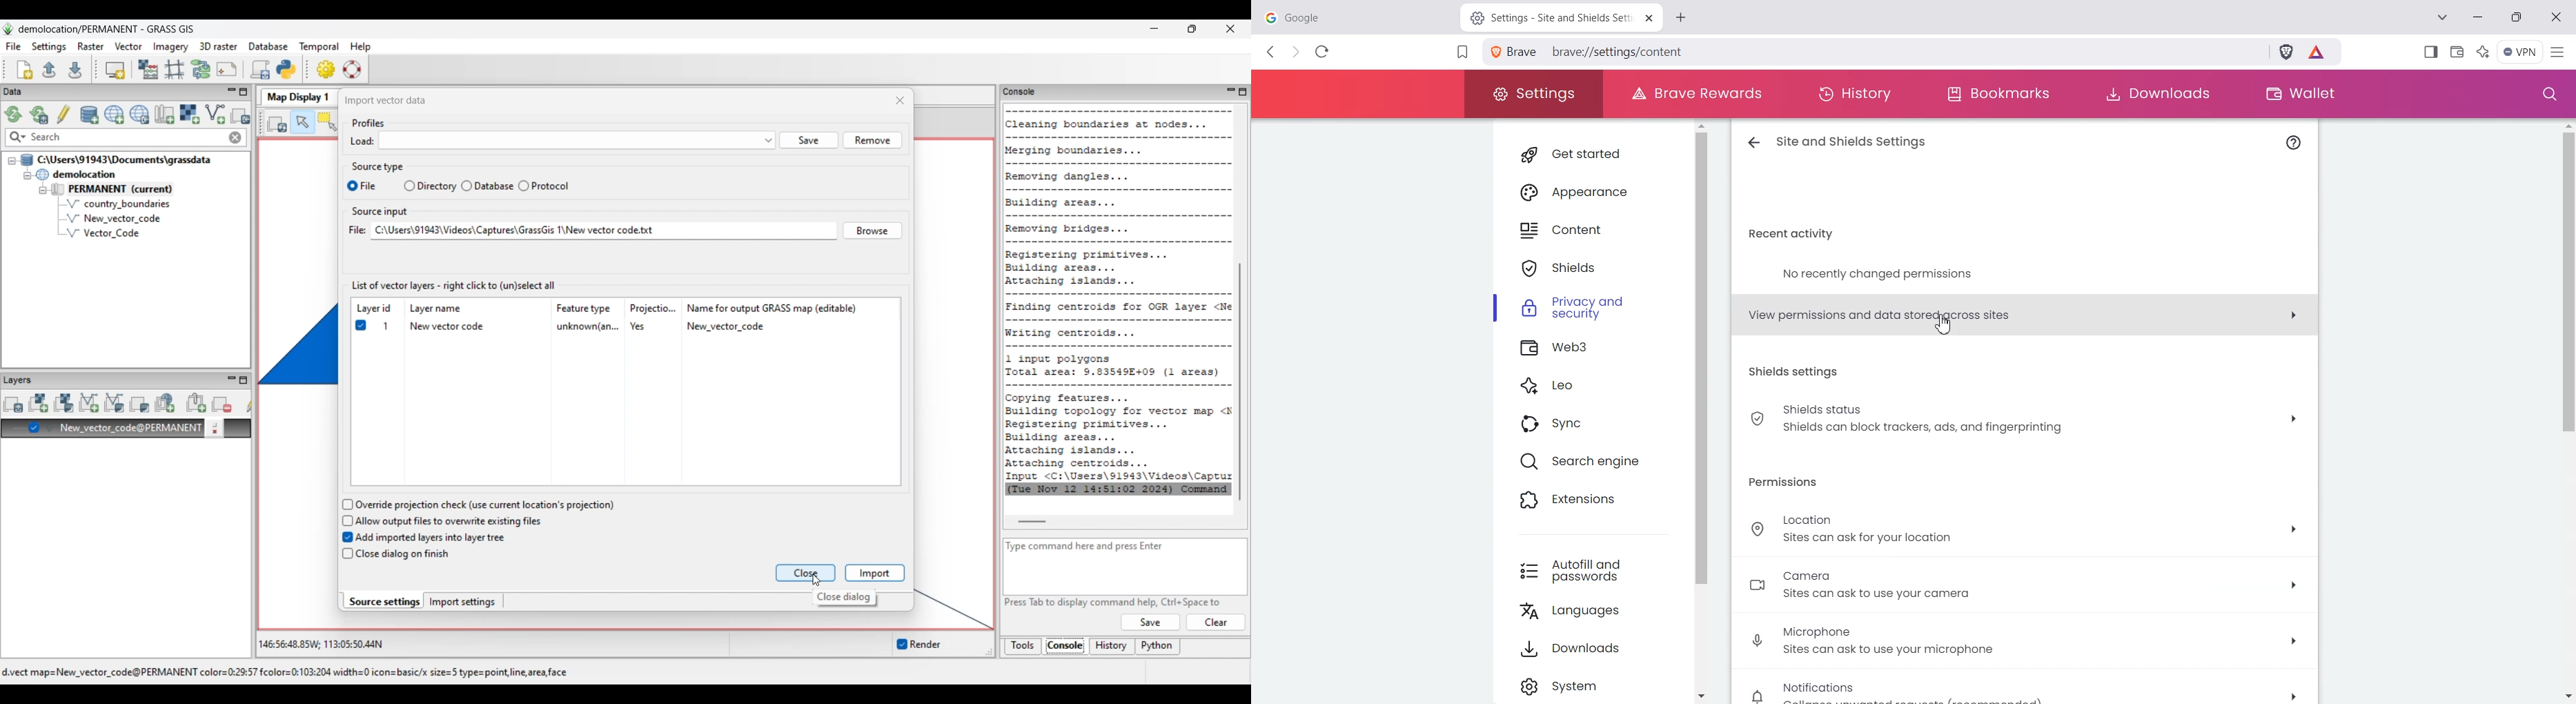 This screenshot has width=2576, height=728. I want to click on Download sample project (location) to current GRASS database, so click(139, 115).